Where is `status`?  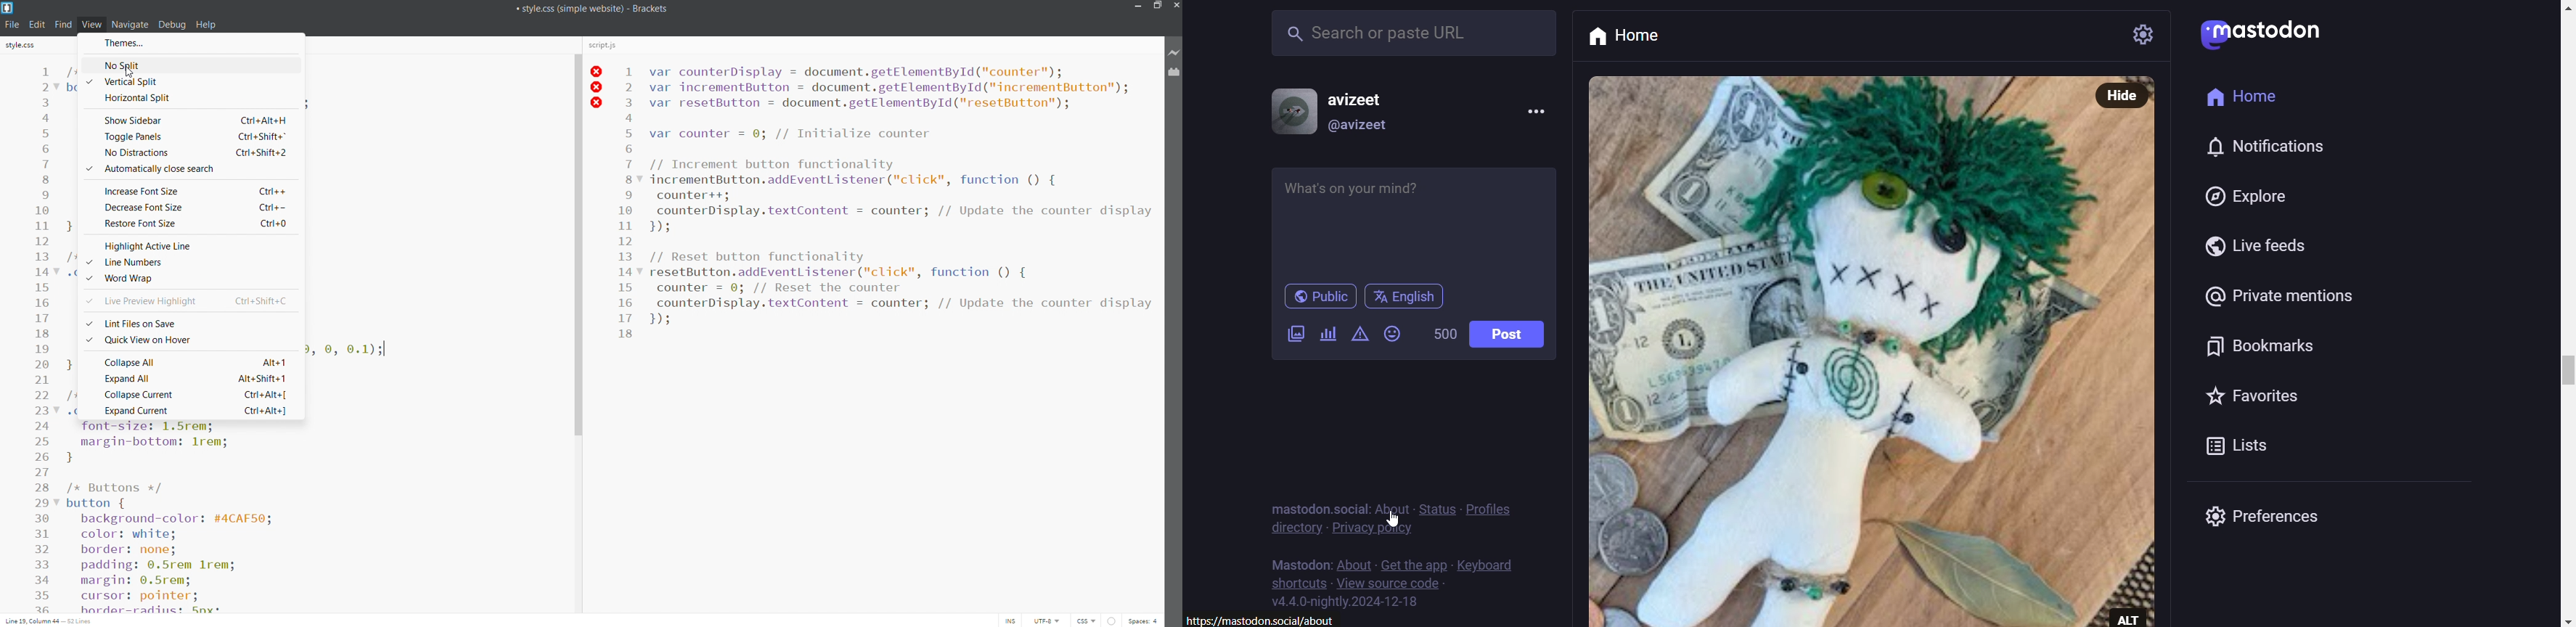 status is located at coordinates (1437, 508).